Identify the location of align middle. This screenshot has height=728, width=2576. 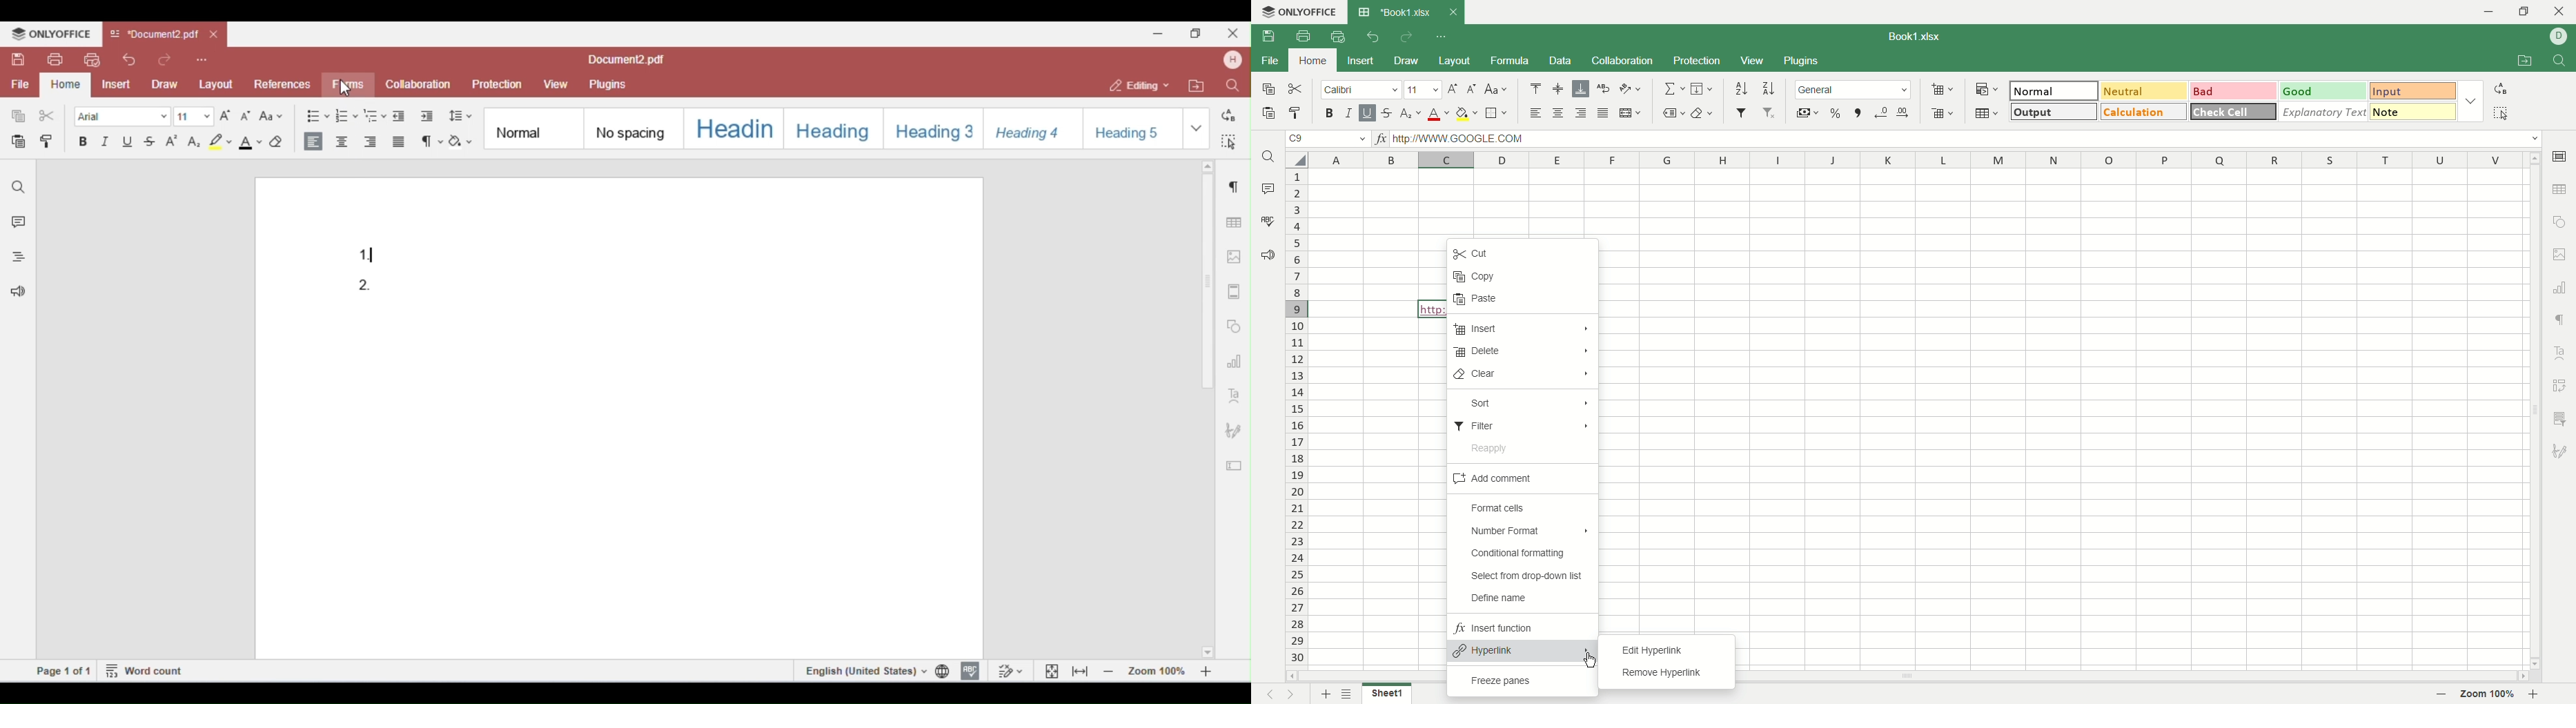
(1557, 88).